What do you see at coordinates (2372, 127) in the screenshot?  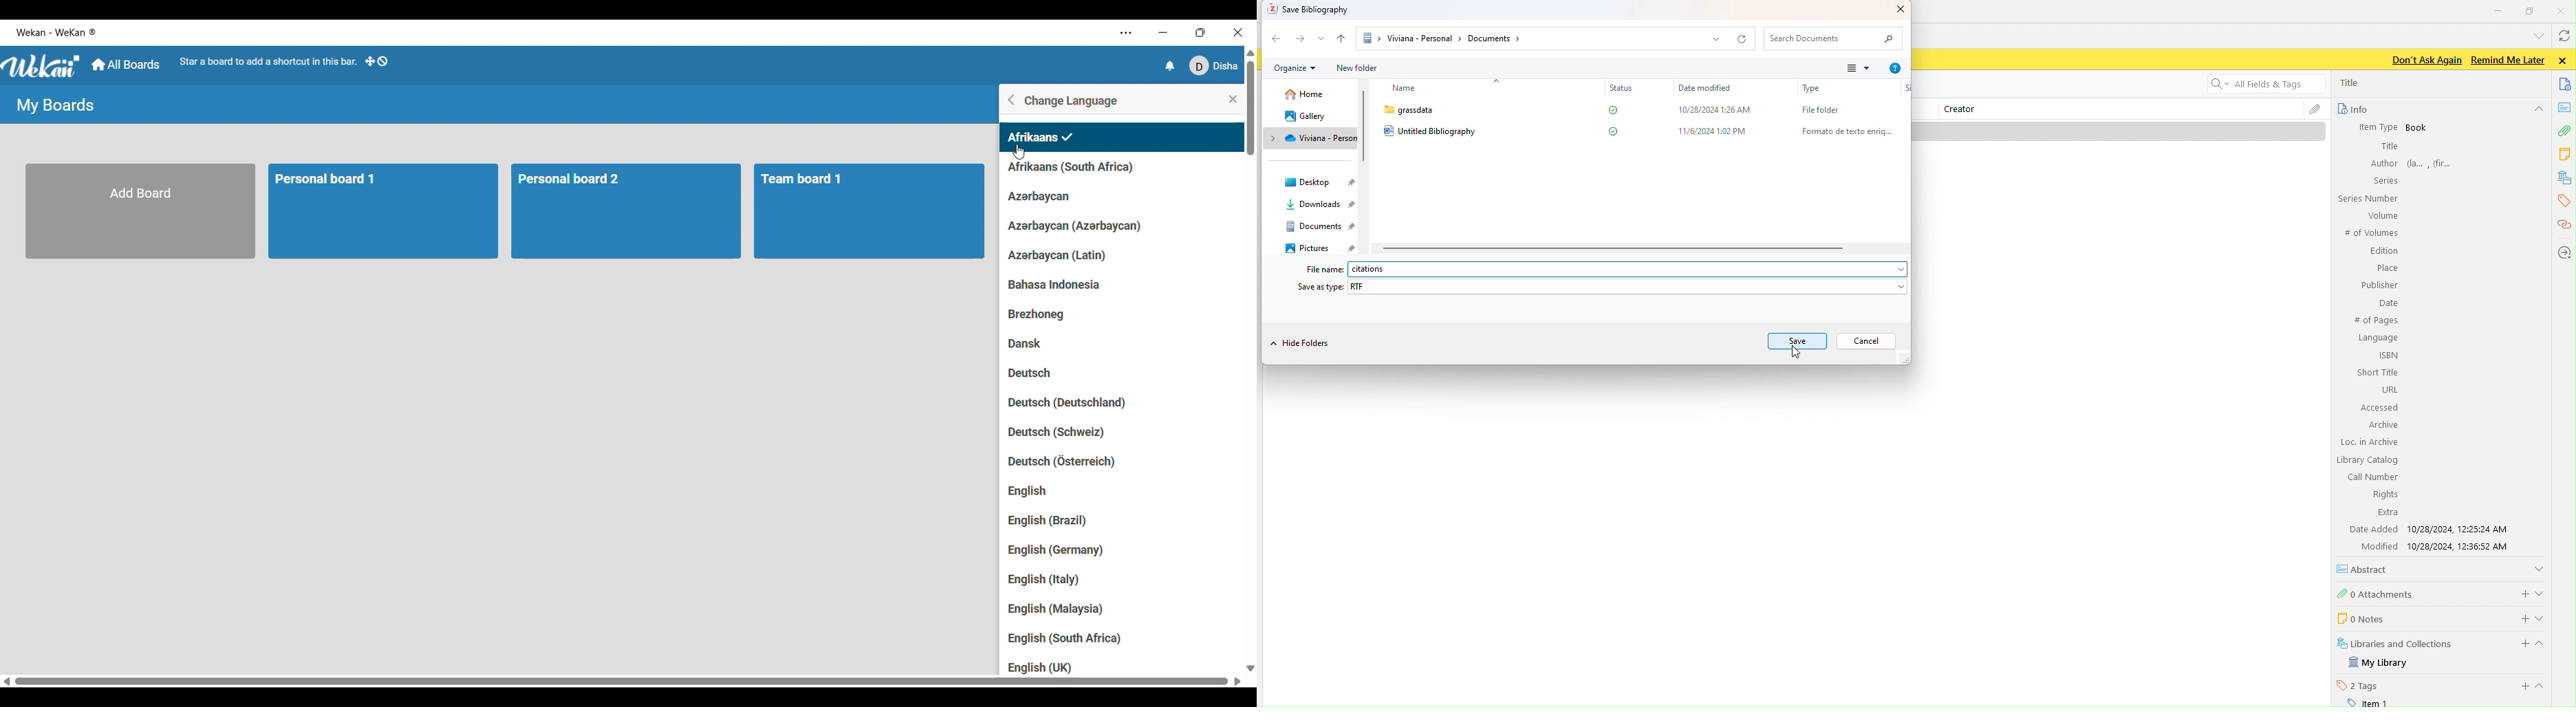 I see `Item Type` at bounding box center [2372, 127].